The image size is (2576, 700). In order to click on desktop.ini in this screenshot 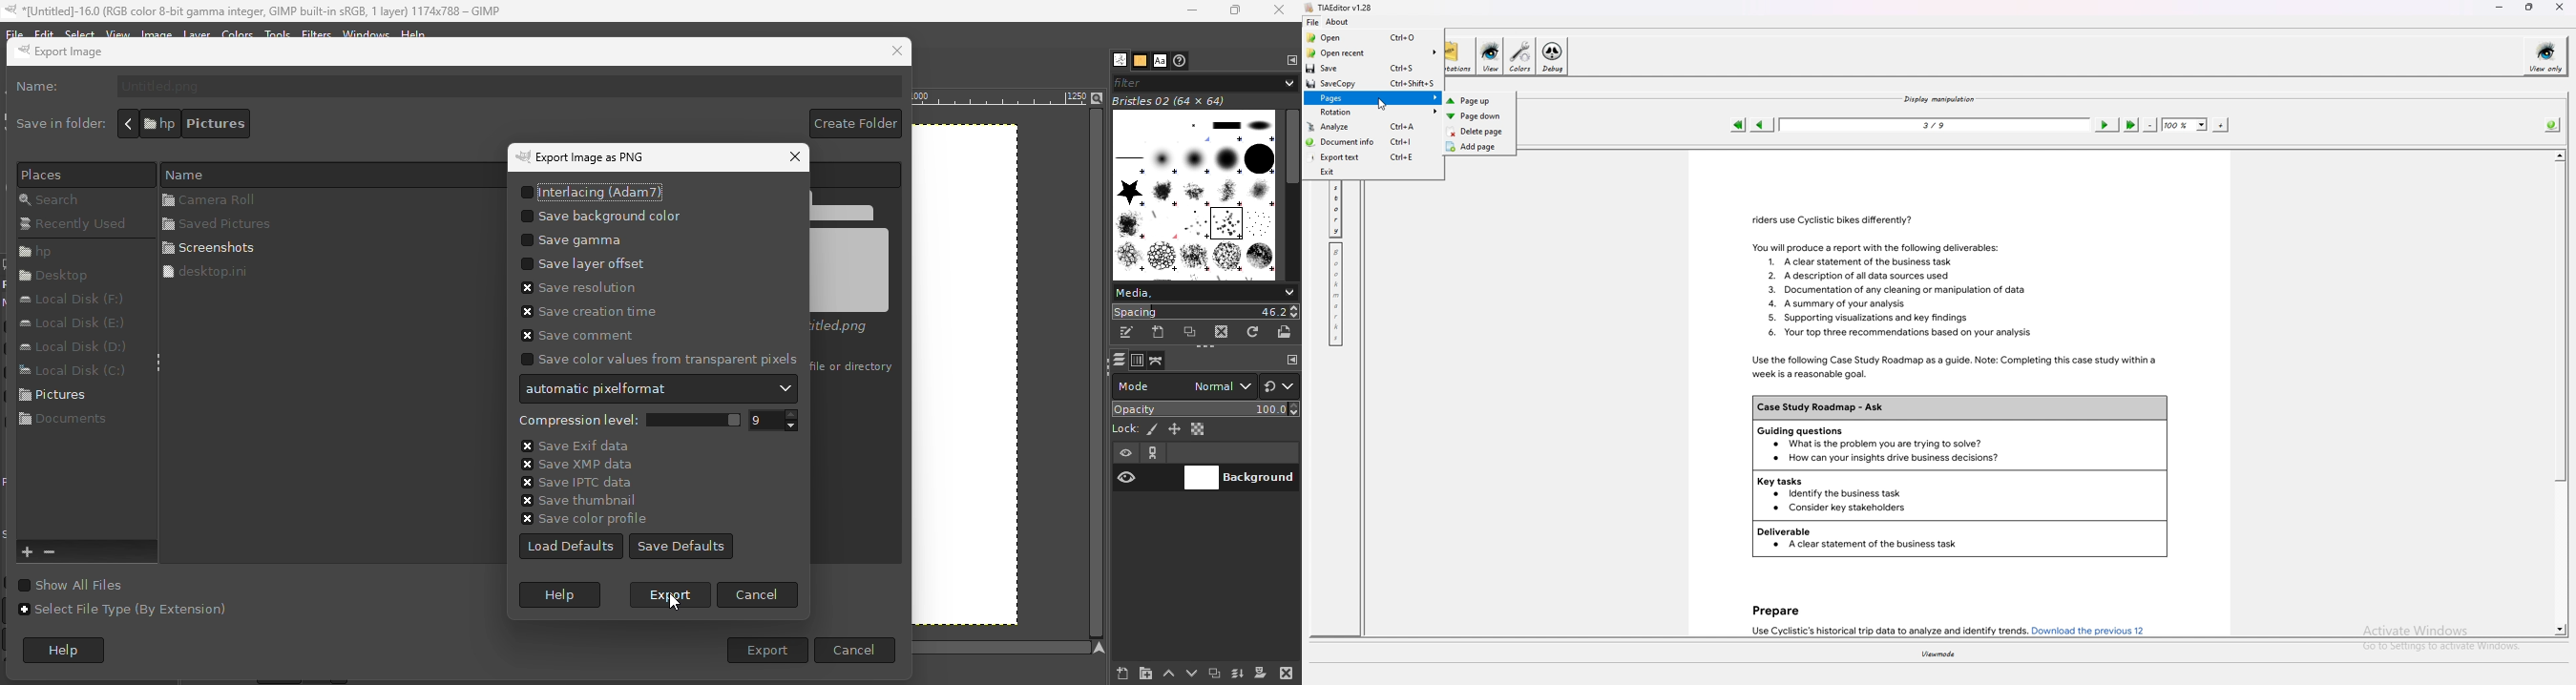, I will do `click(325, 272)`.